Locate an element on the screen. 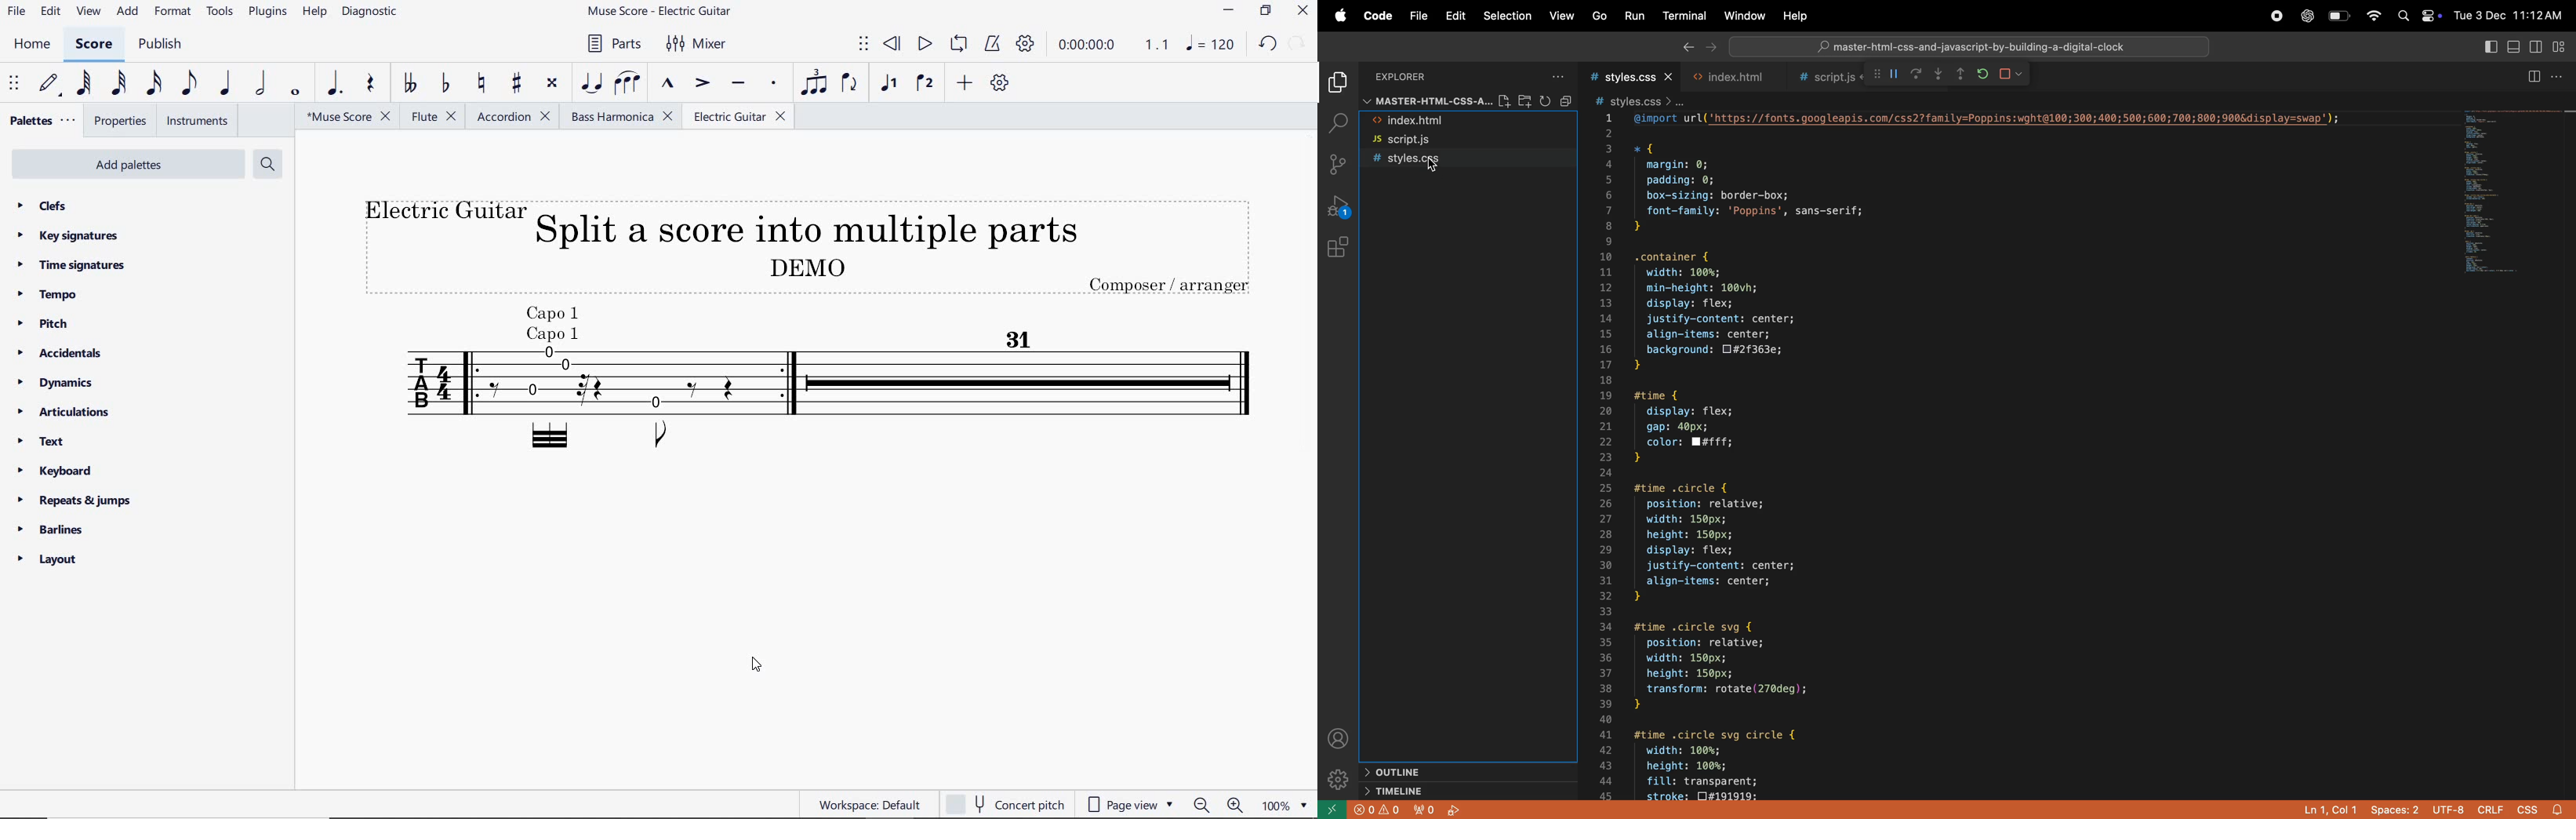 The width and height of the screenshot is (2576, 840). toggle double-flat is located at coordinates (409, 84).